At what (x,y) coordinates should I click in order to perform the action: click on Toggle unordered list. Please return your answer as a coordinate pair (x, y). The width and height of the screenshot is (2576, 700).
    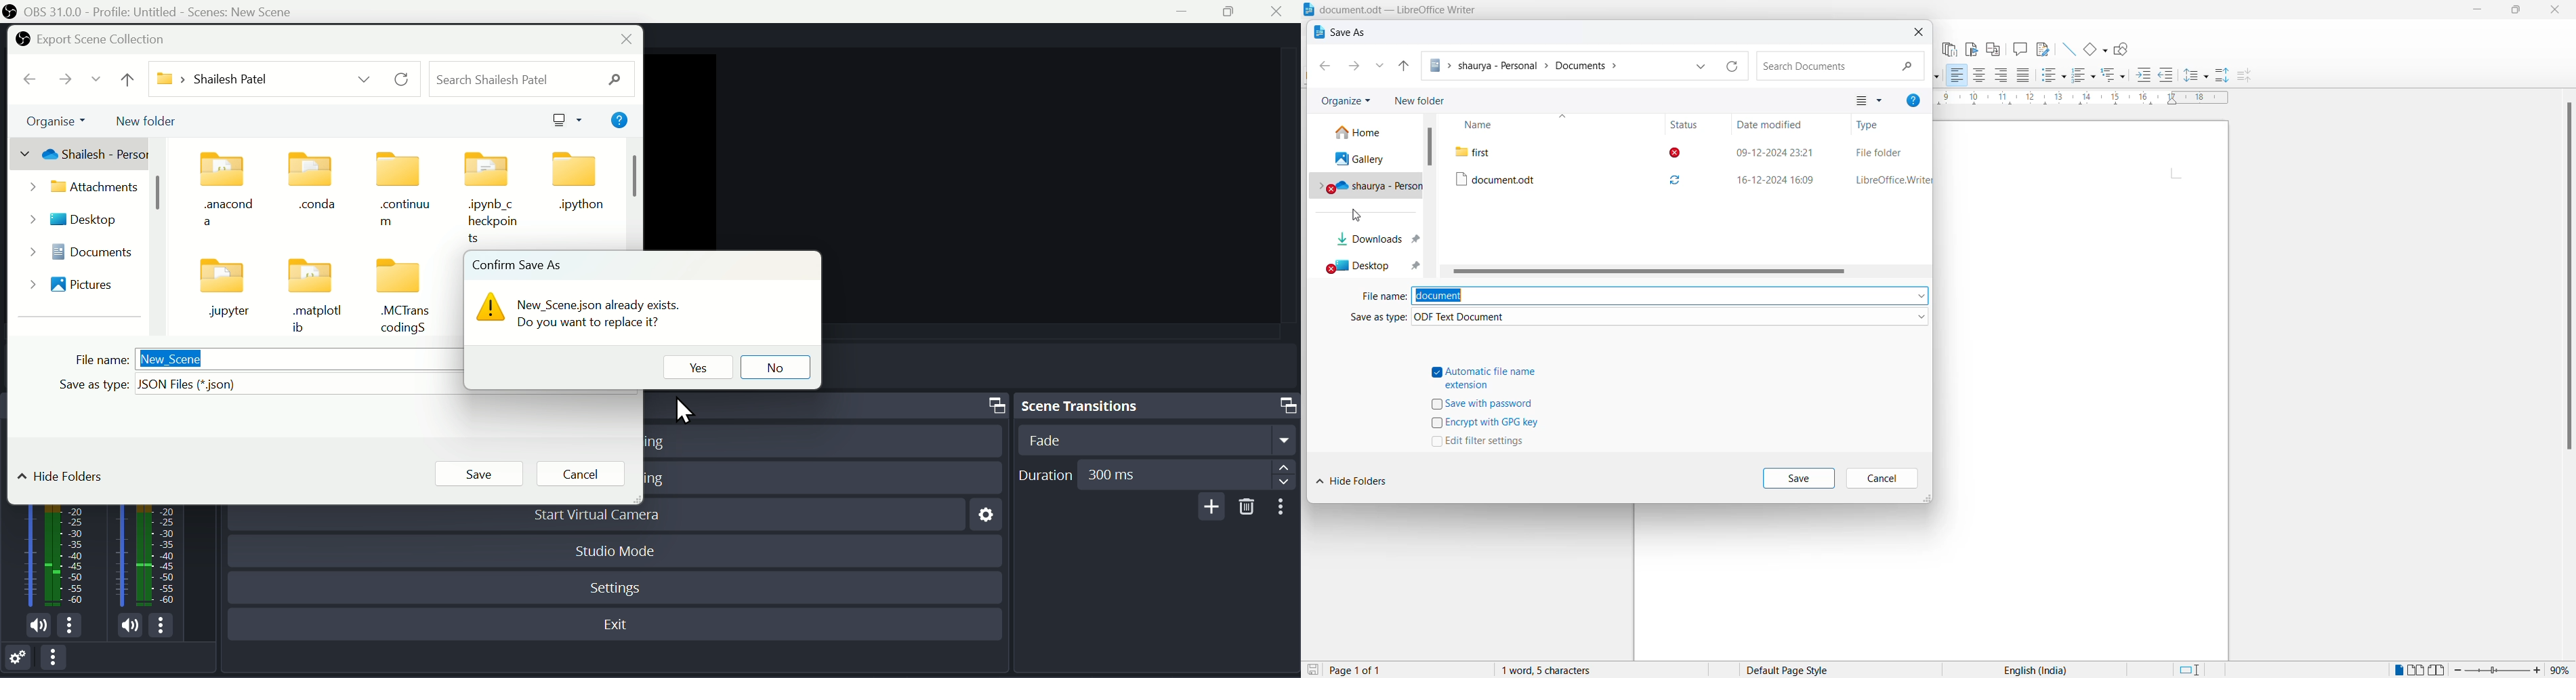
    Looking at the image, I should click on (2051, 76).